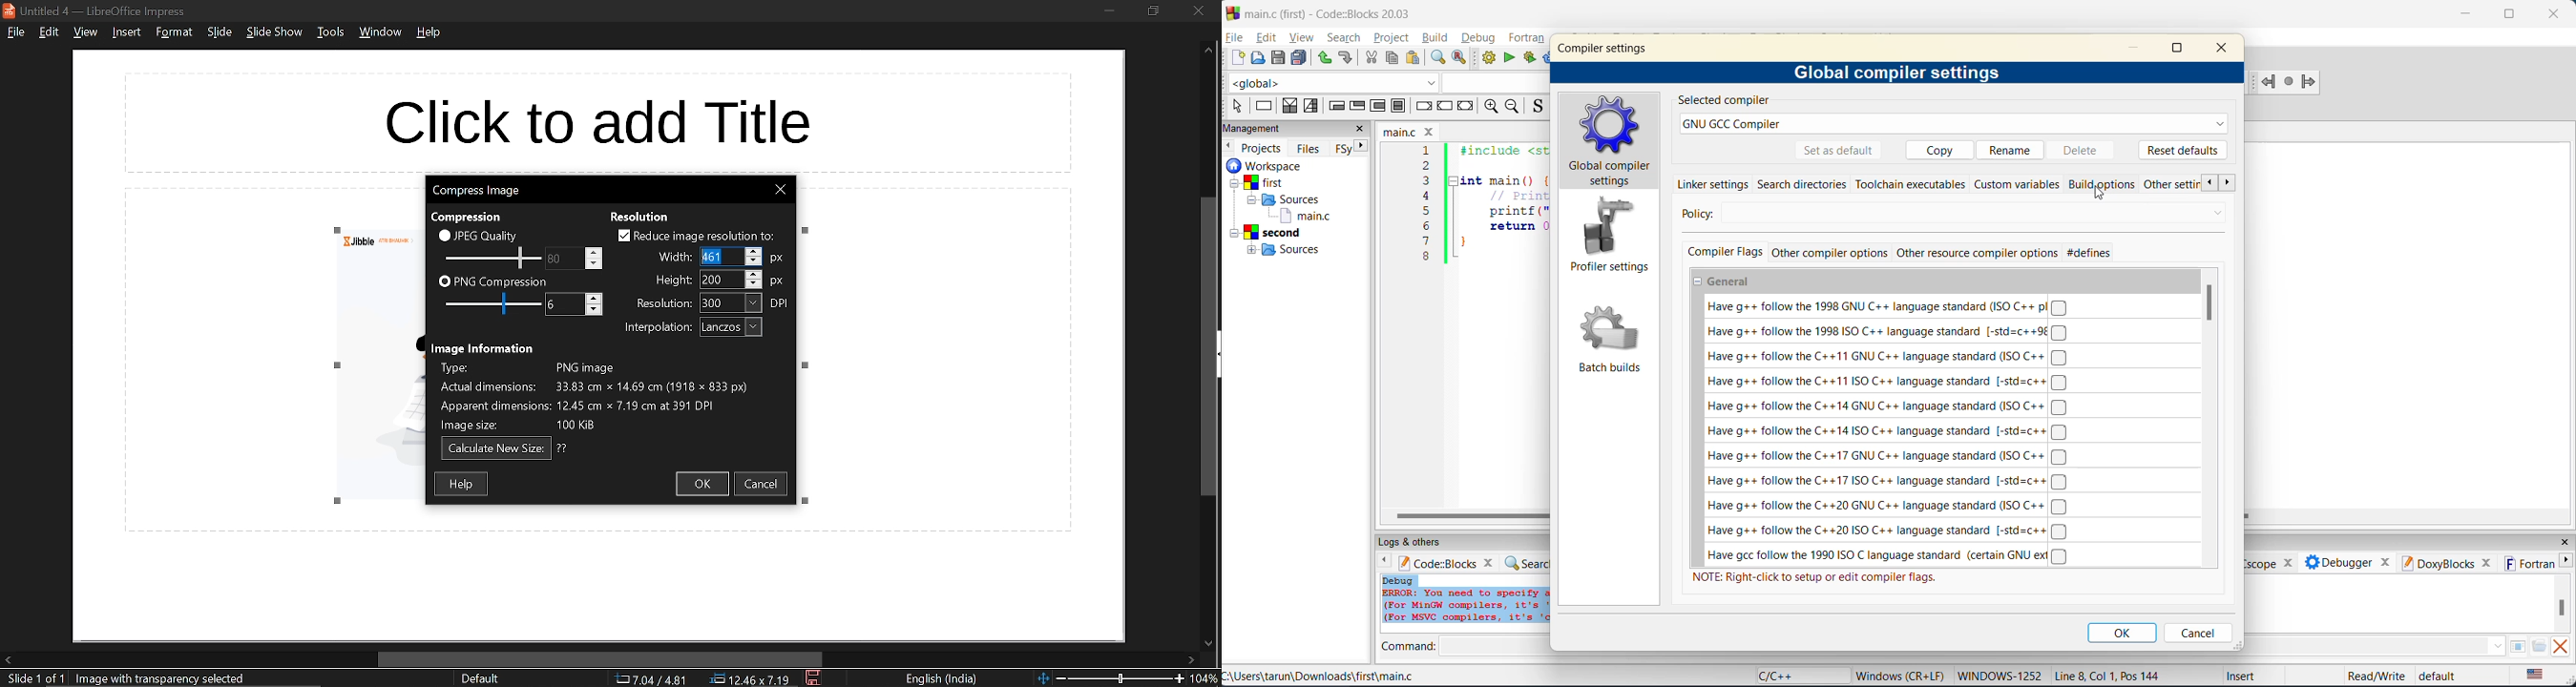  What do you see at coordinates (651, 679) in the screenshot?
I see `co-ordinate` at bounding box center [651, 679].